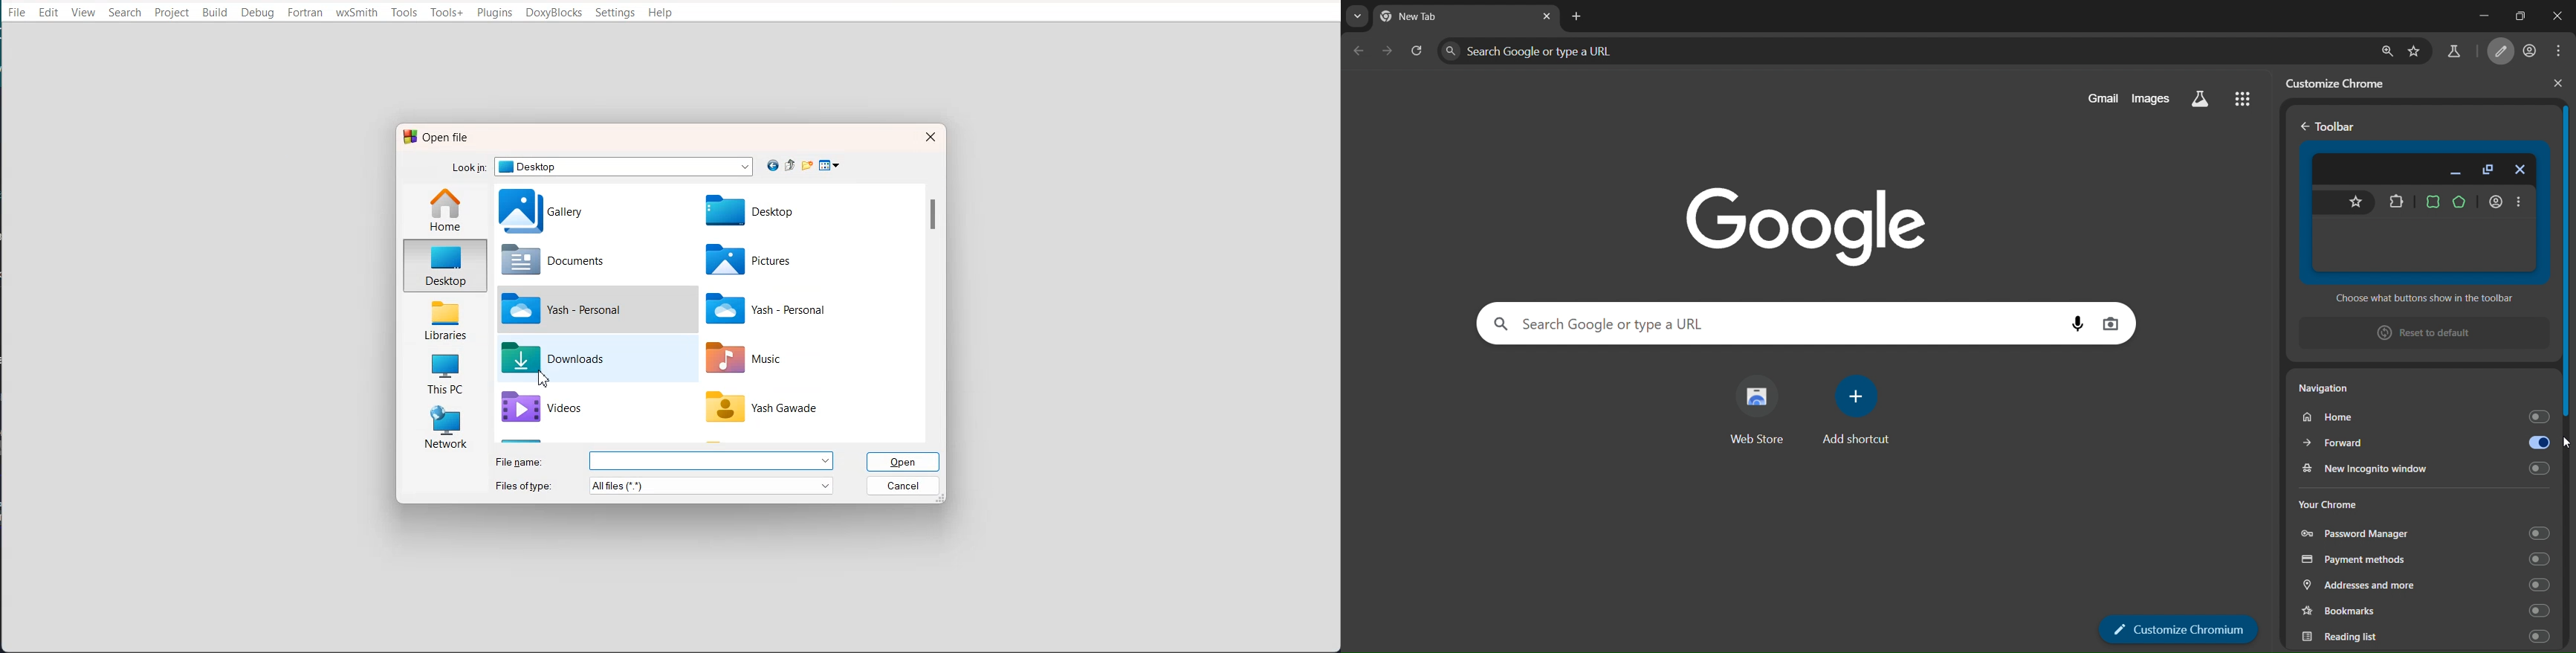  Describe the element at coordinates (928, 136) in the screenshot. I see `Close` at that location.